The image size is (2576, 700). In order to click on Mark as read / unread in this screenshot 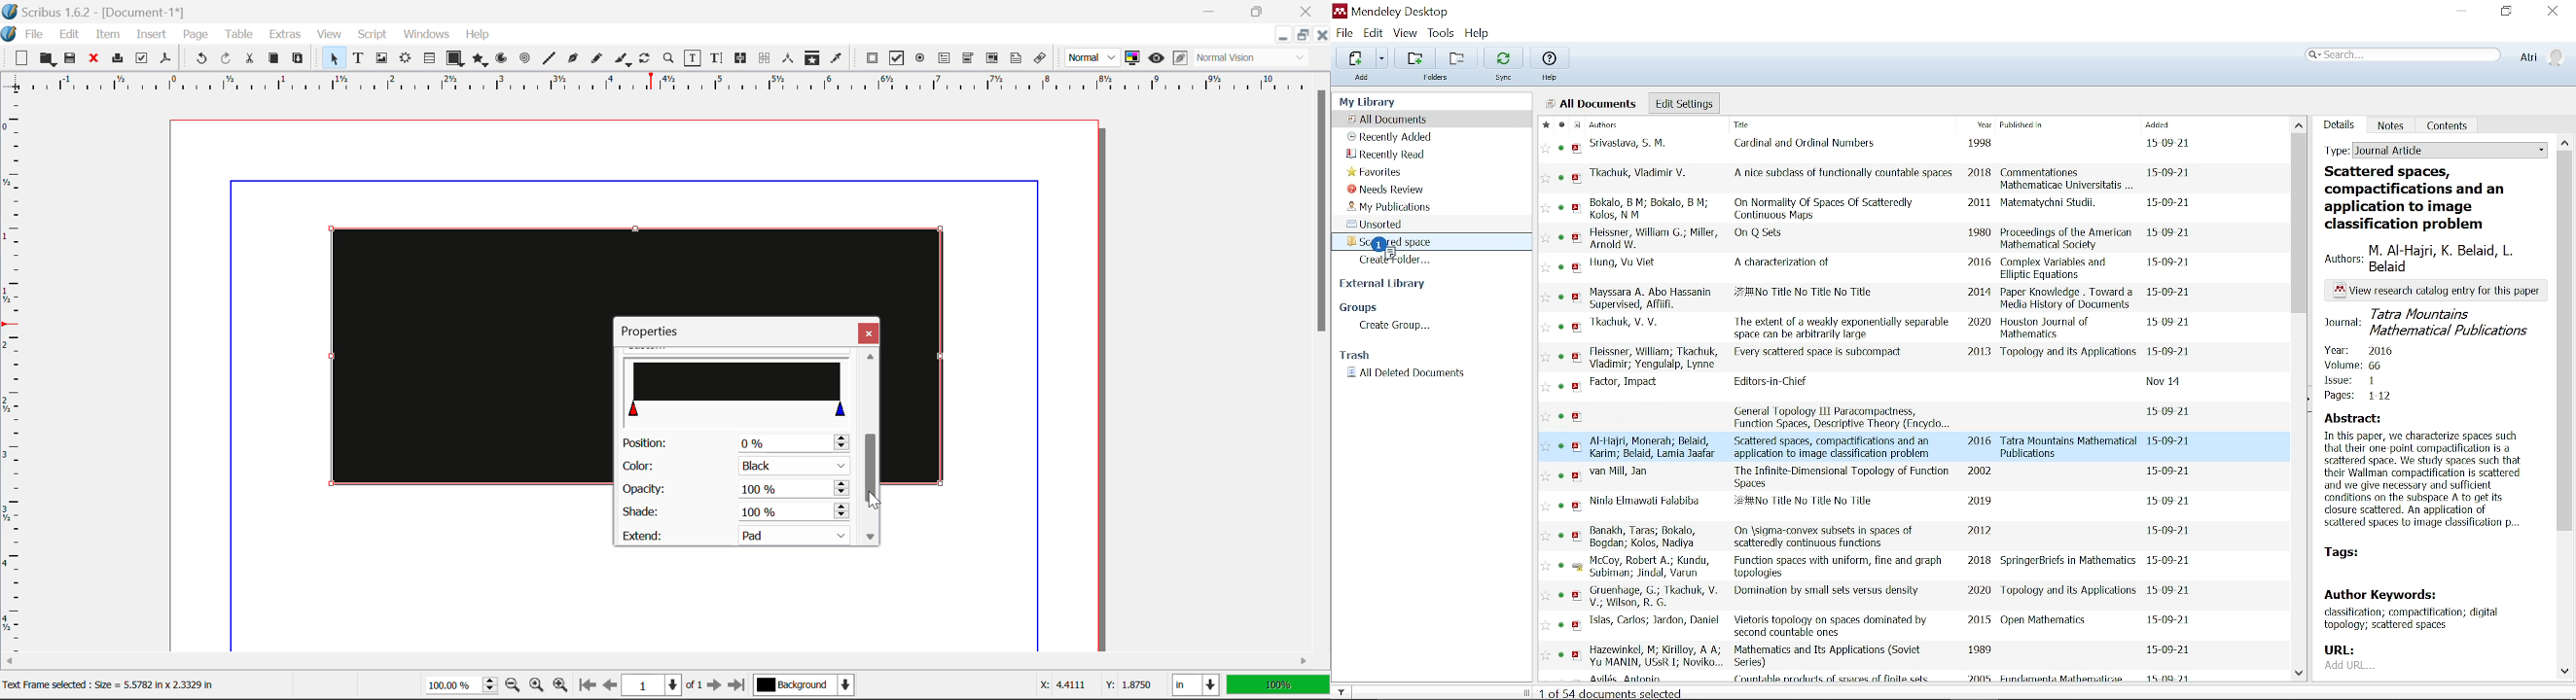, I will do `click(1560, 124)`.